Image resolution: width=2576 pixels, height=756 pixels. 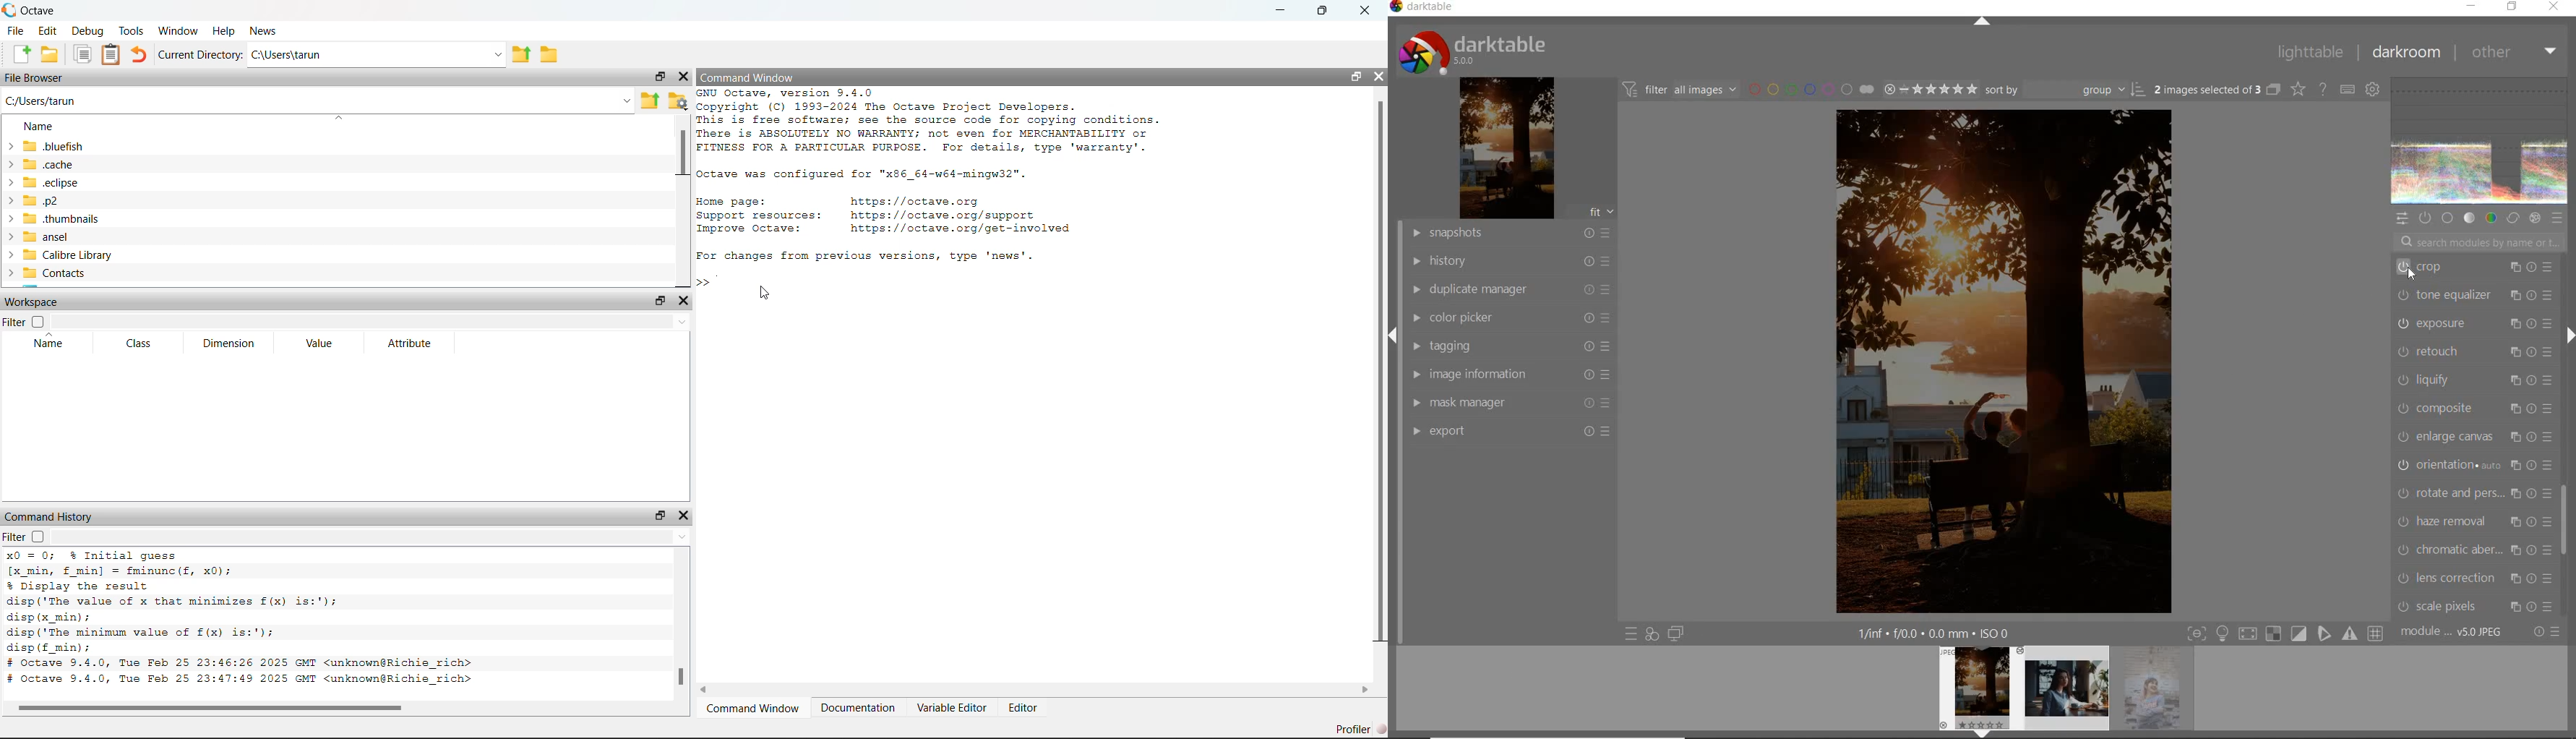 What do you see at coordinates (1279, 11) in the screenshot?
I see `Minimize` at bounding box center [1279, 11].